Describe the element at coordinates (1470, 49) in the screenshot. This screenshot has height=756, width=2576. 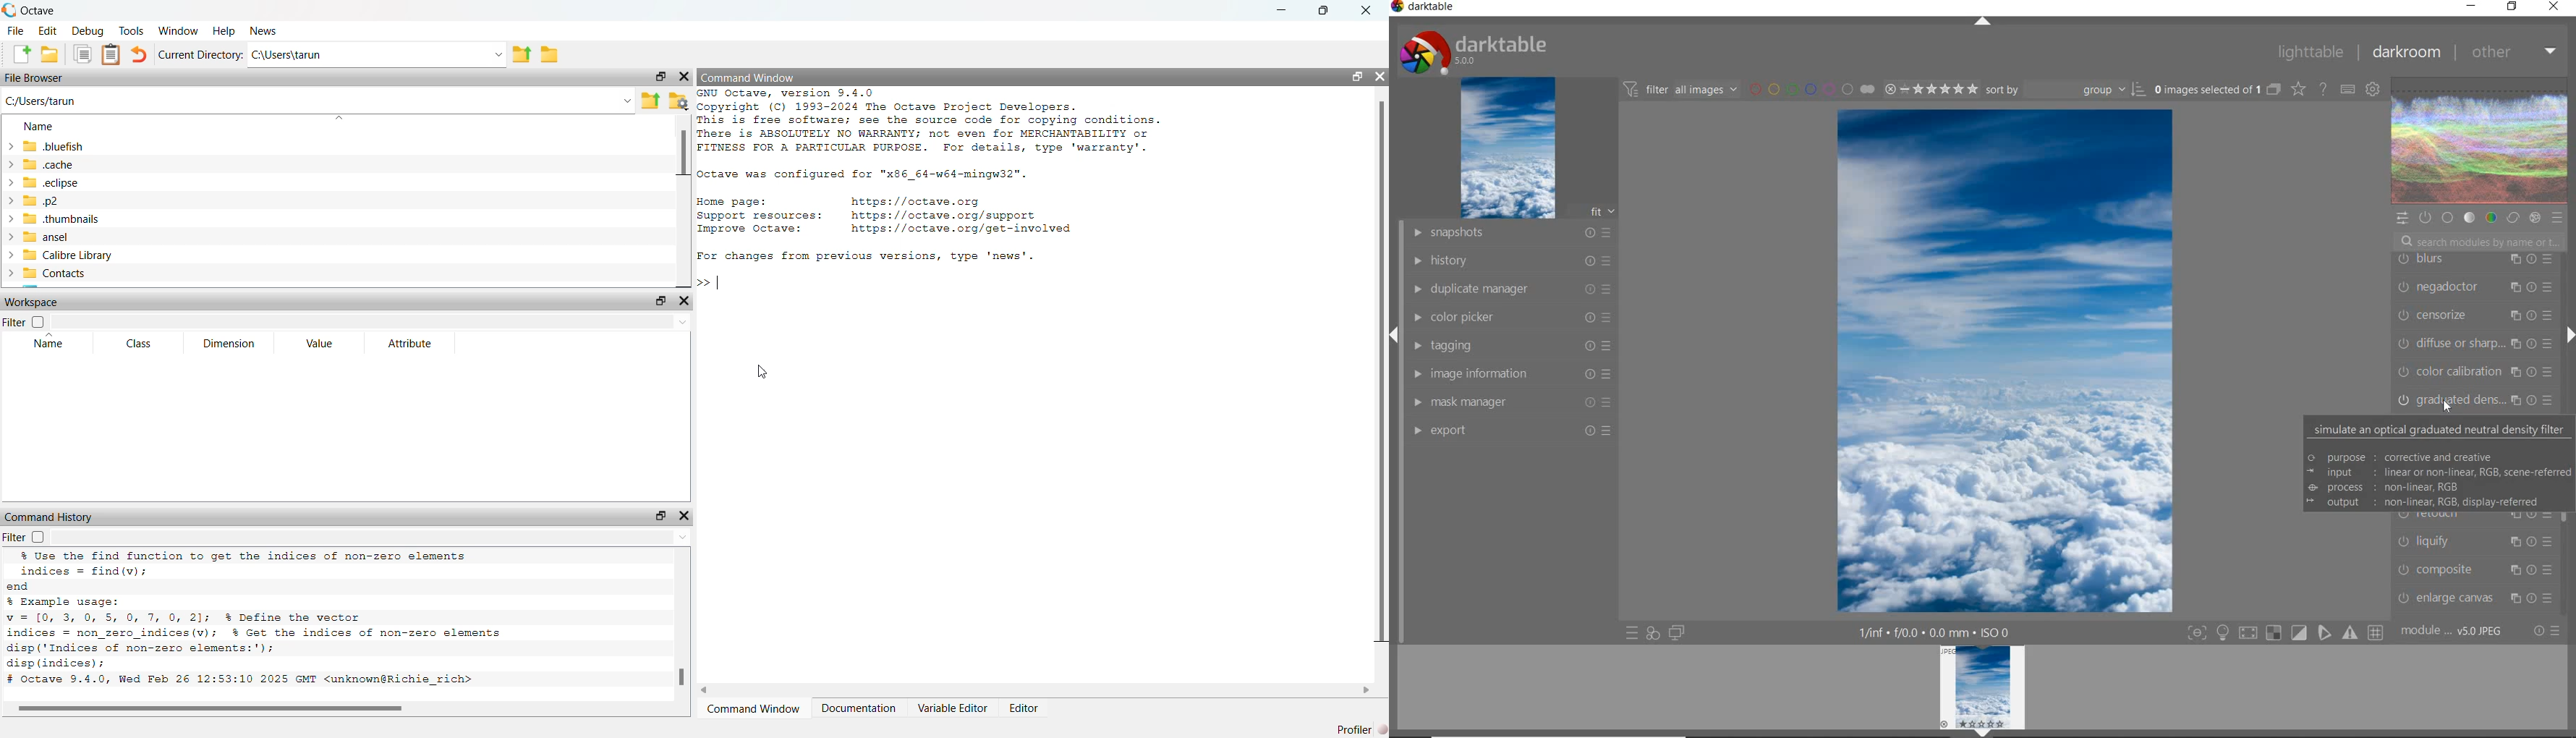
I see `darktable 5.0.0` at that location.